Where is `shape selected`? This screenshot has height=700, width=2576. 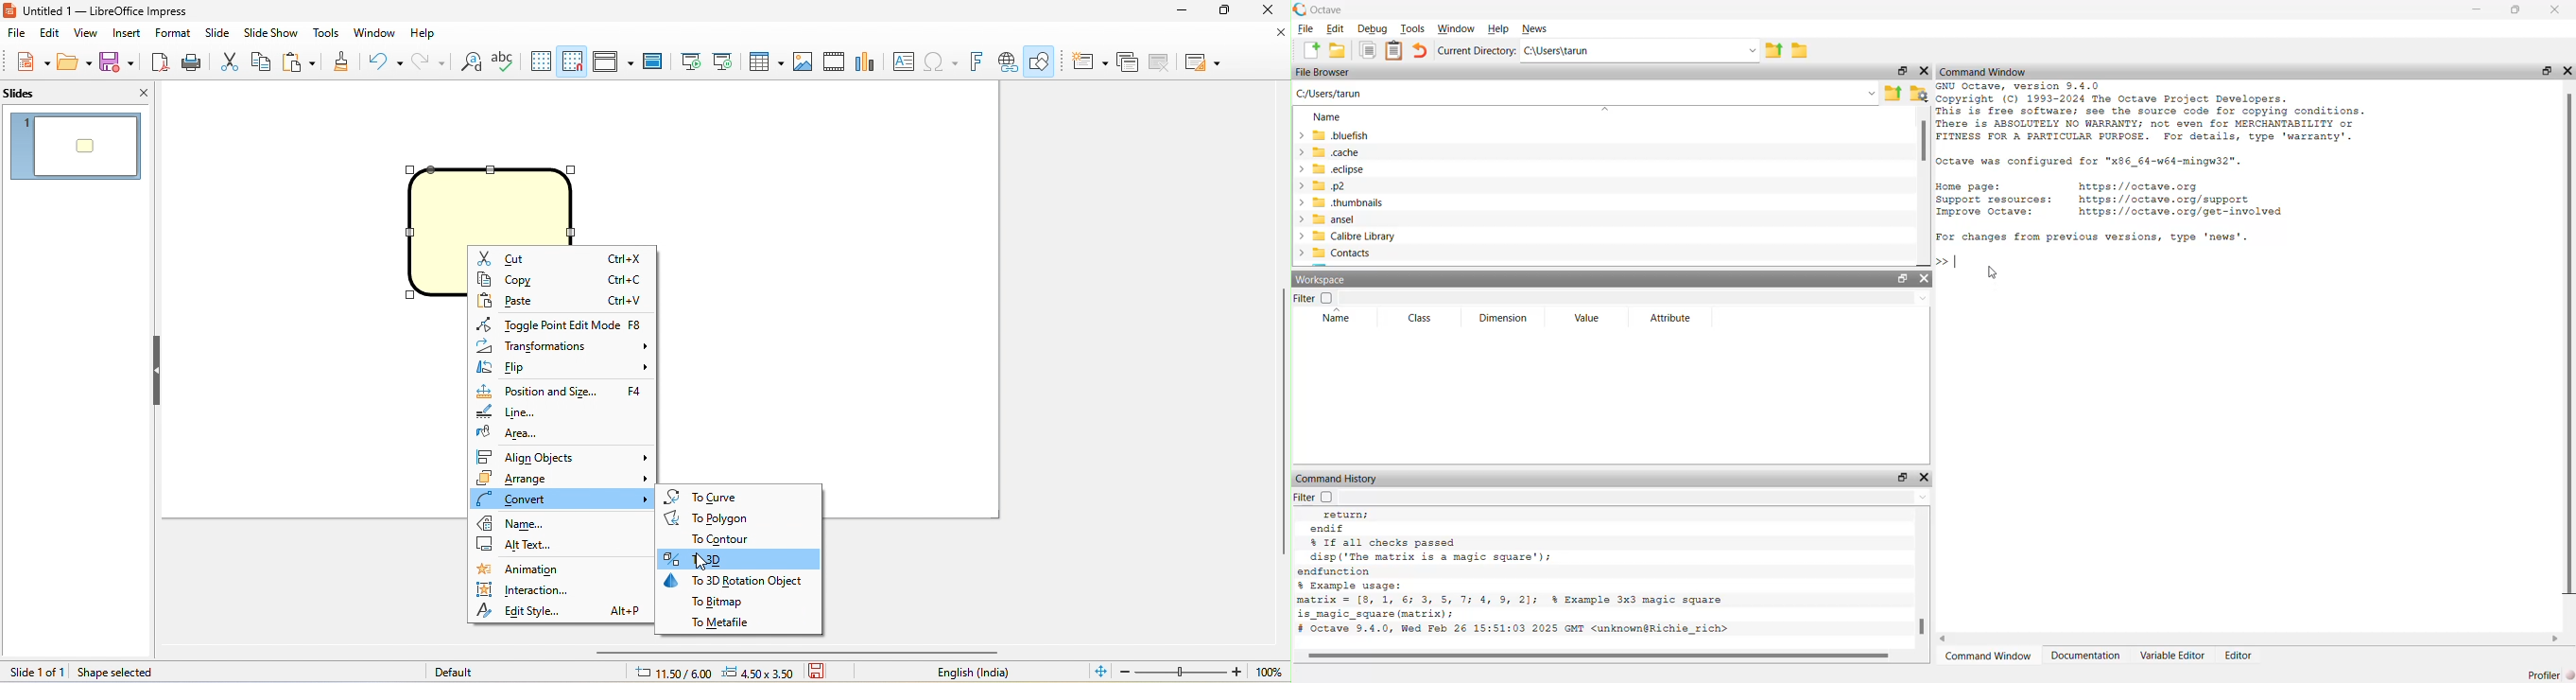
shape selected is located at coordinates (121, 673).